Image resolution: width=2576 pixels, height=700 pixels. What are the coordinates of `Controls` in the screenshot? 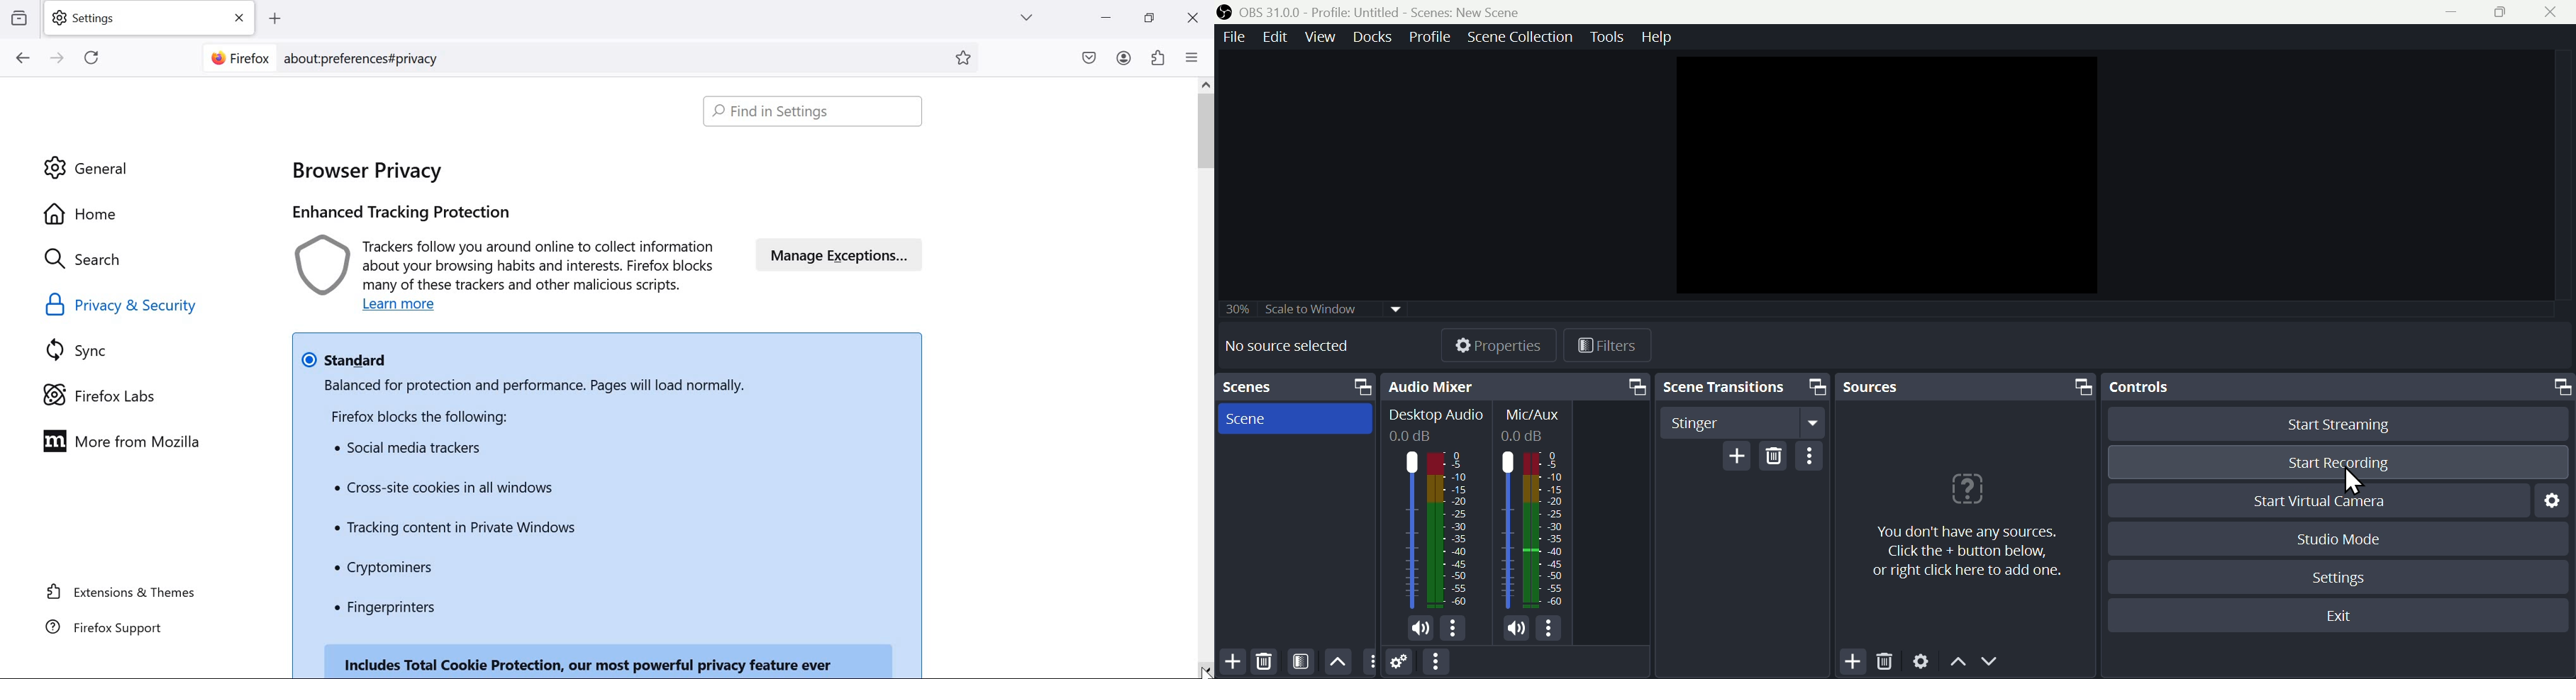 It's located at (2143, 388).